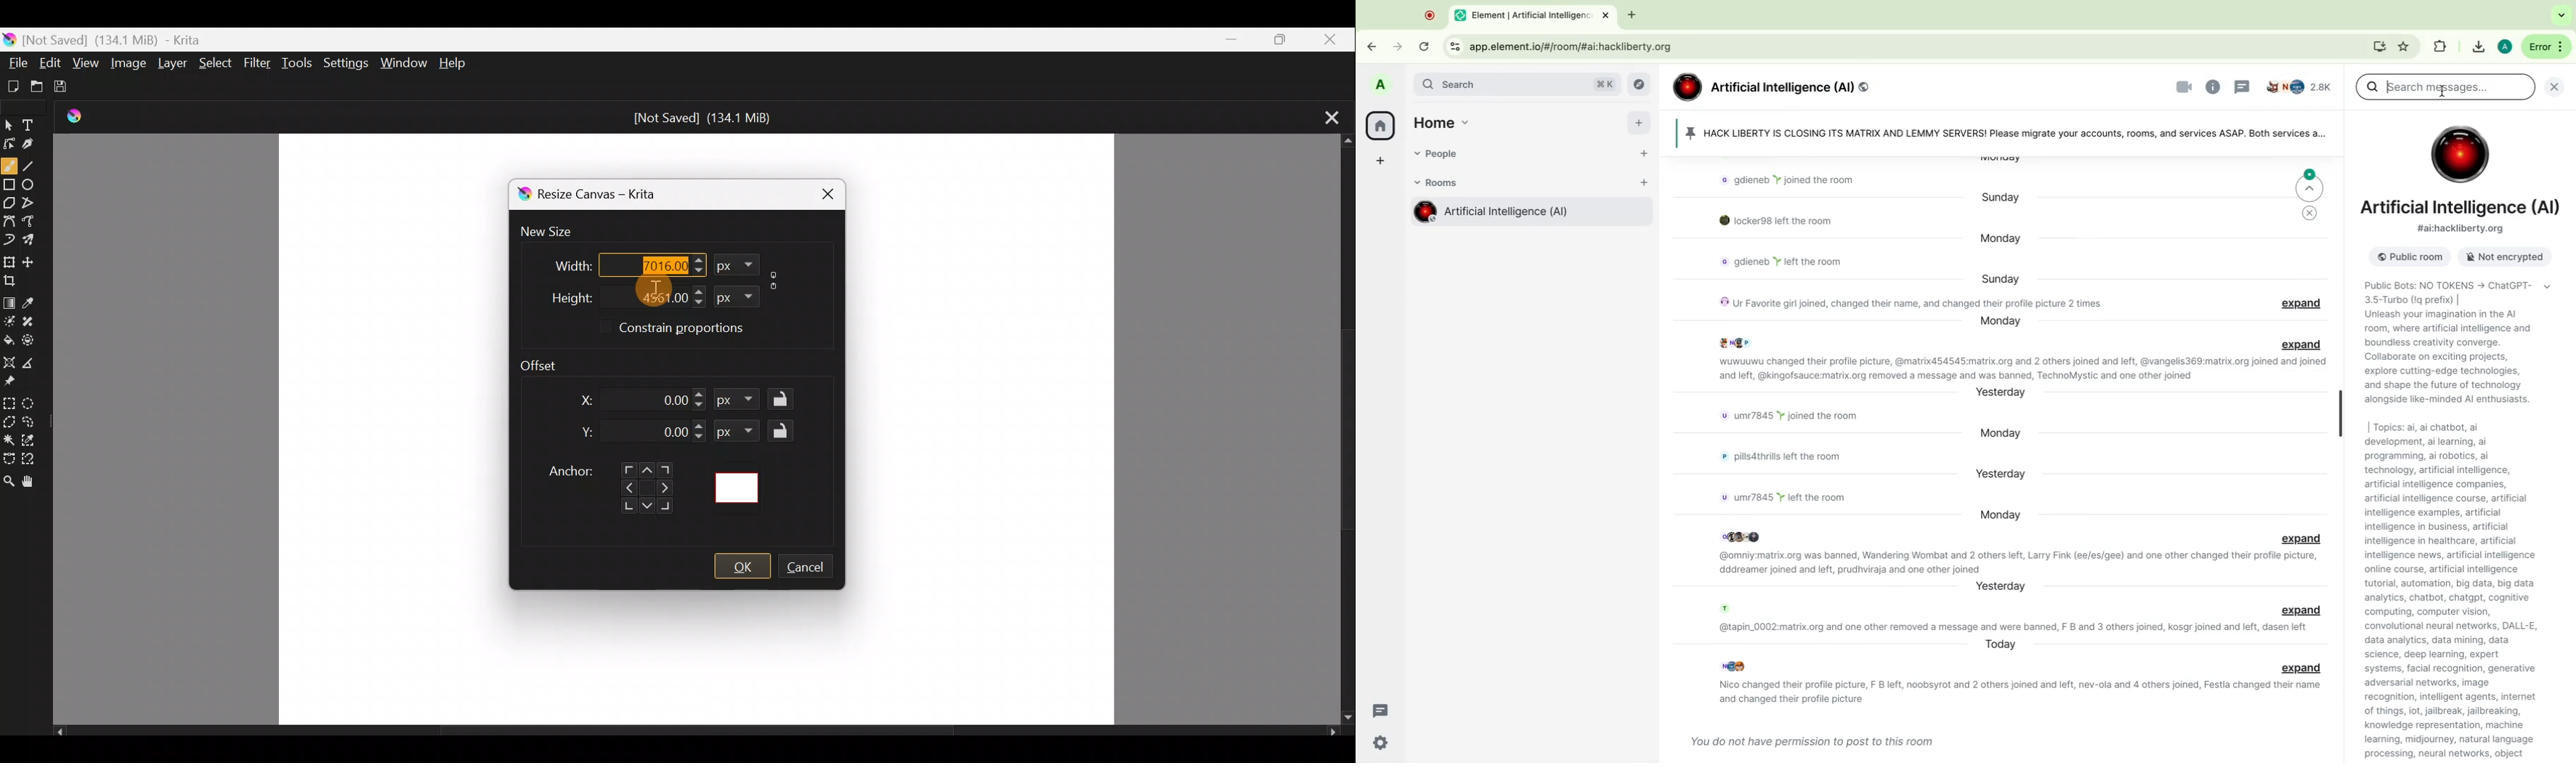 Image resolution: width=2576 pixels, height=784 pixels. I want to click on Select, so click(216, 63).